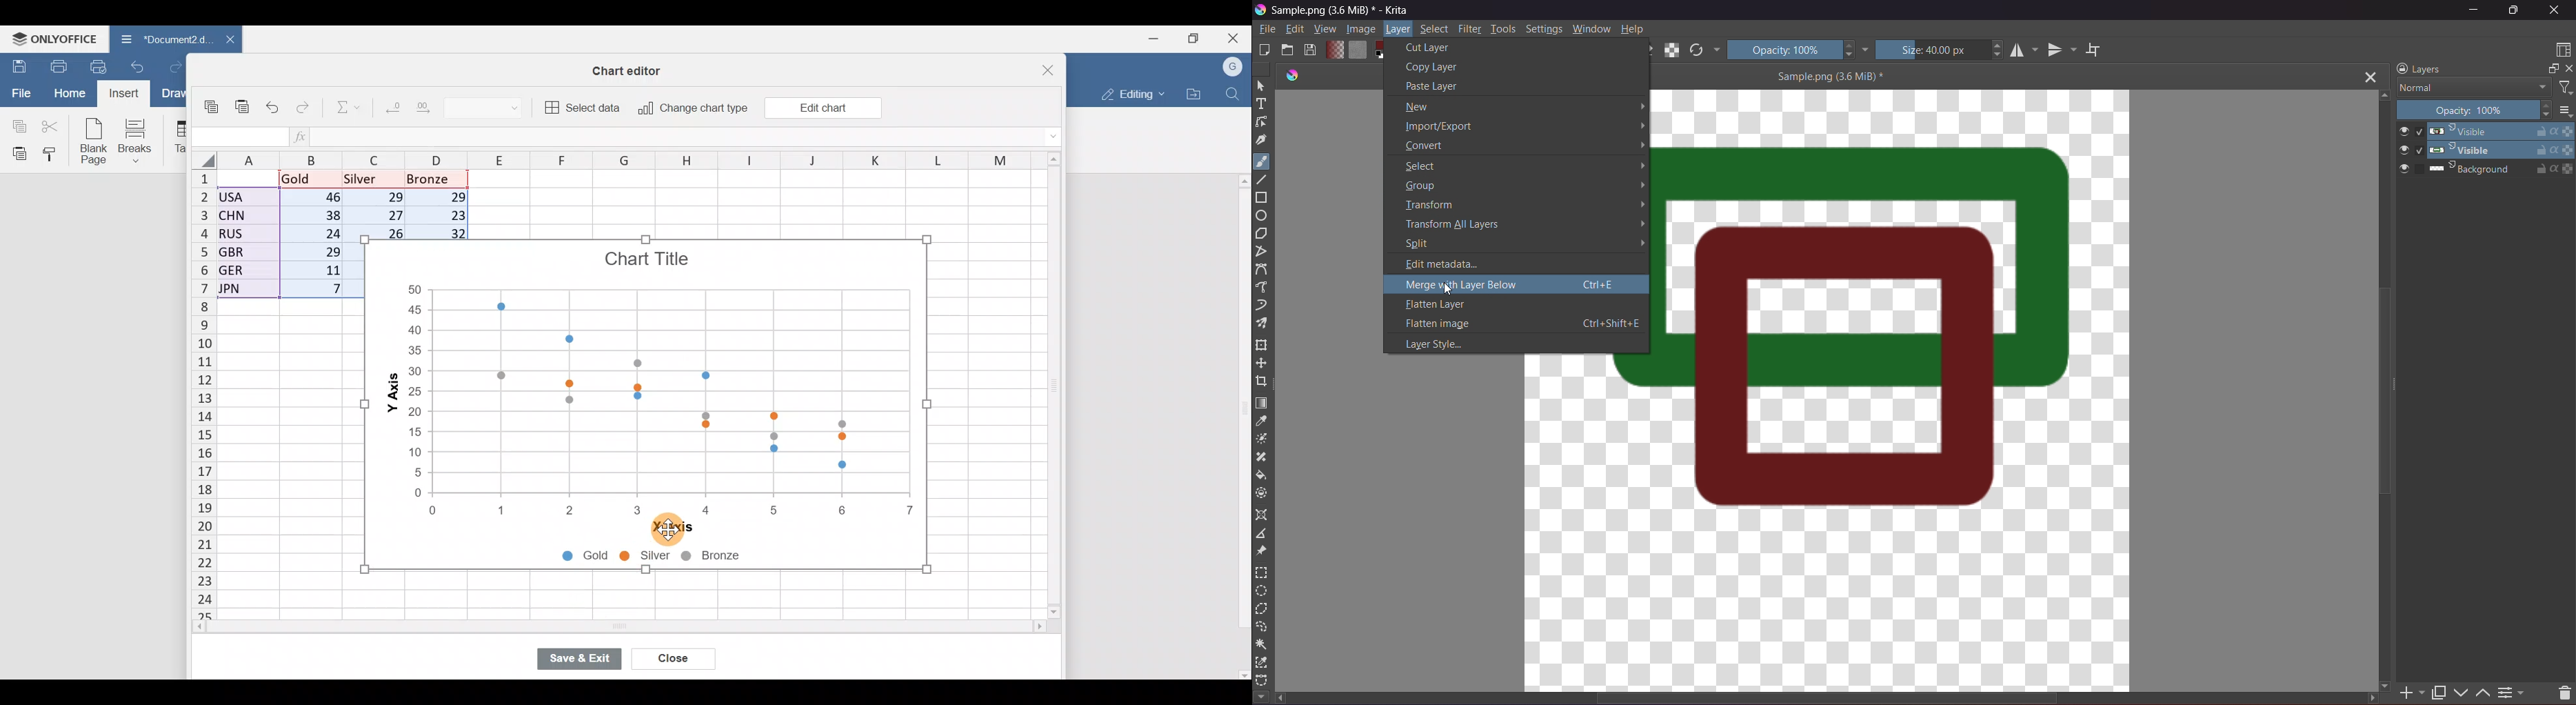 The image size is (2576, 728). Describe the element at coordinates (289, 239) in the screenshot. I see `Data` at that location.